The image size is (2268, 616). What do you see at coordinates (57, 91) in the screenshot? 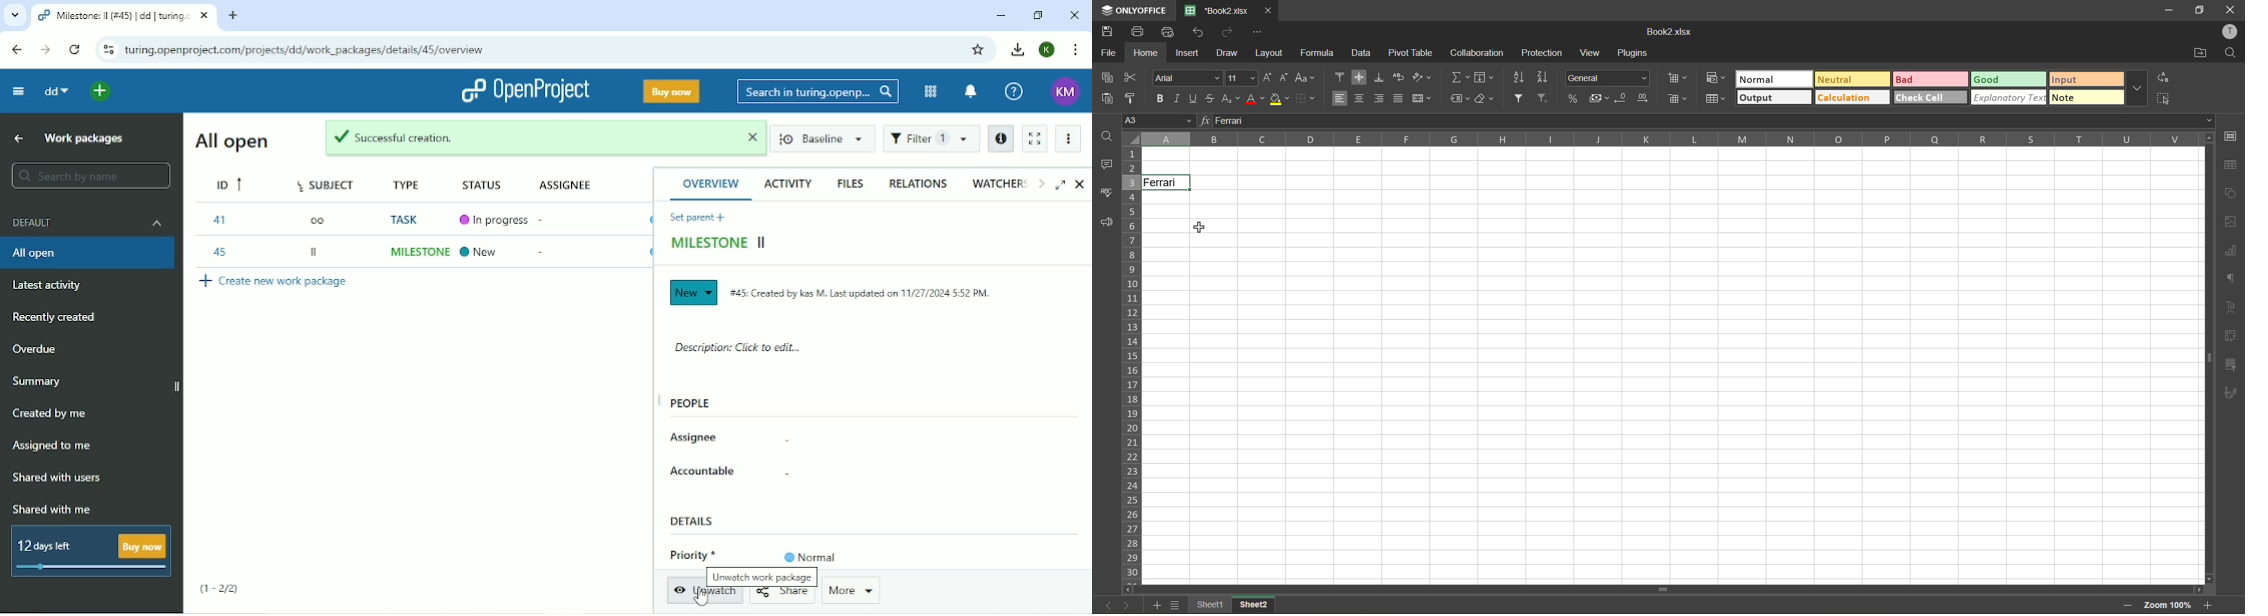
I see `dd` at bounding box center [57, 91].